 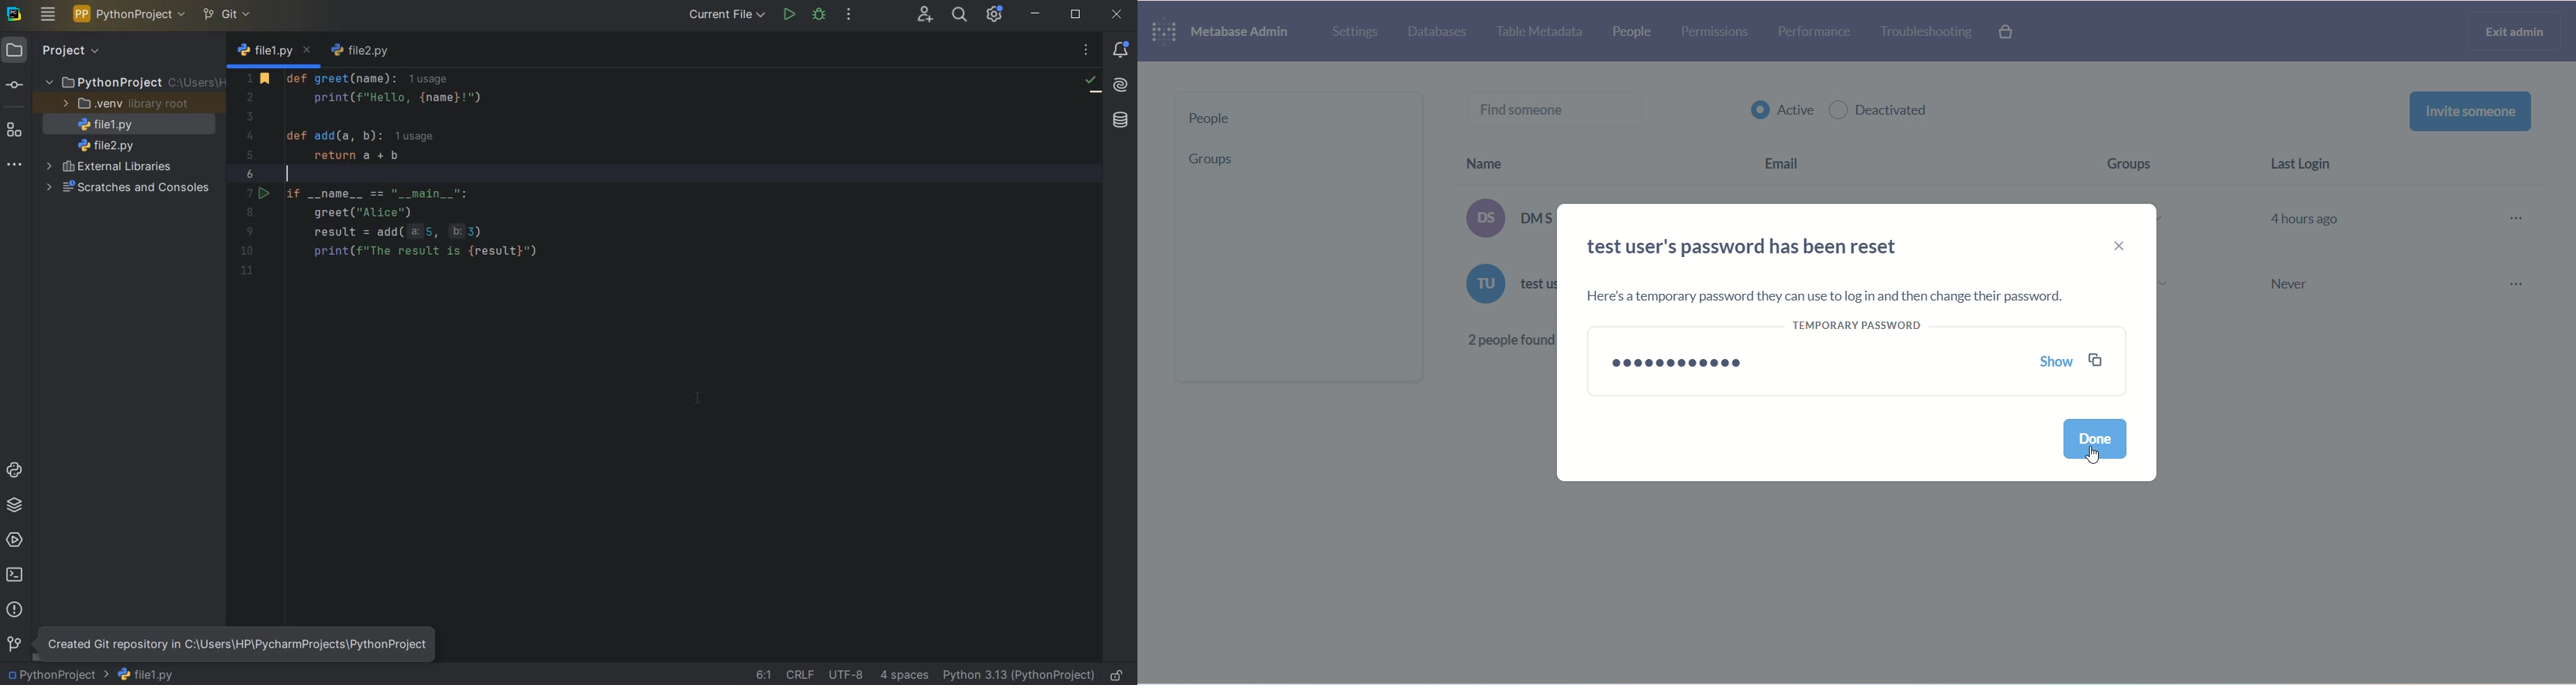 I want to click on more tool windows, so click(x=15, y=163).